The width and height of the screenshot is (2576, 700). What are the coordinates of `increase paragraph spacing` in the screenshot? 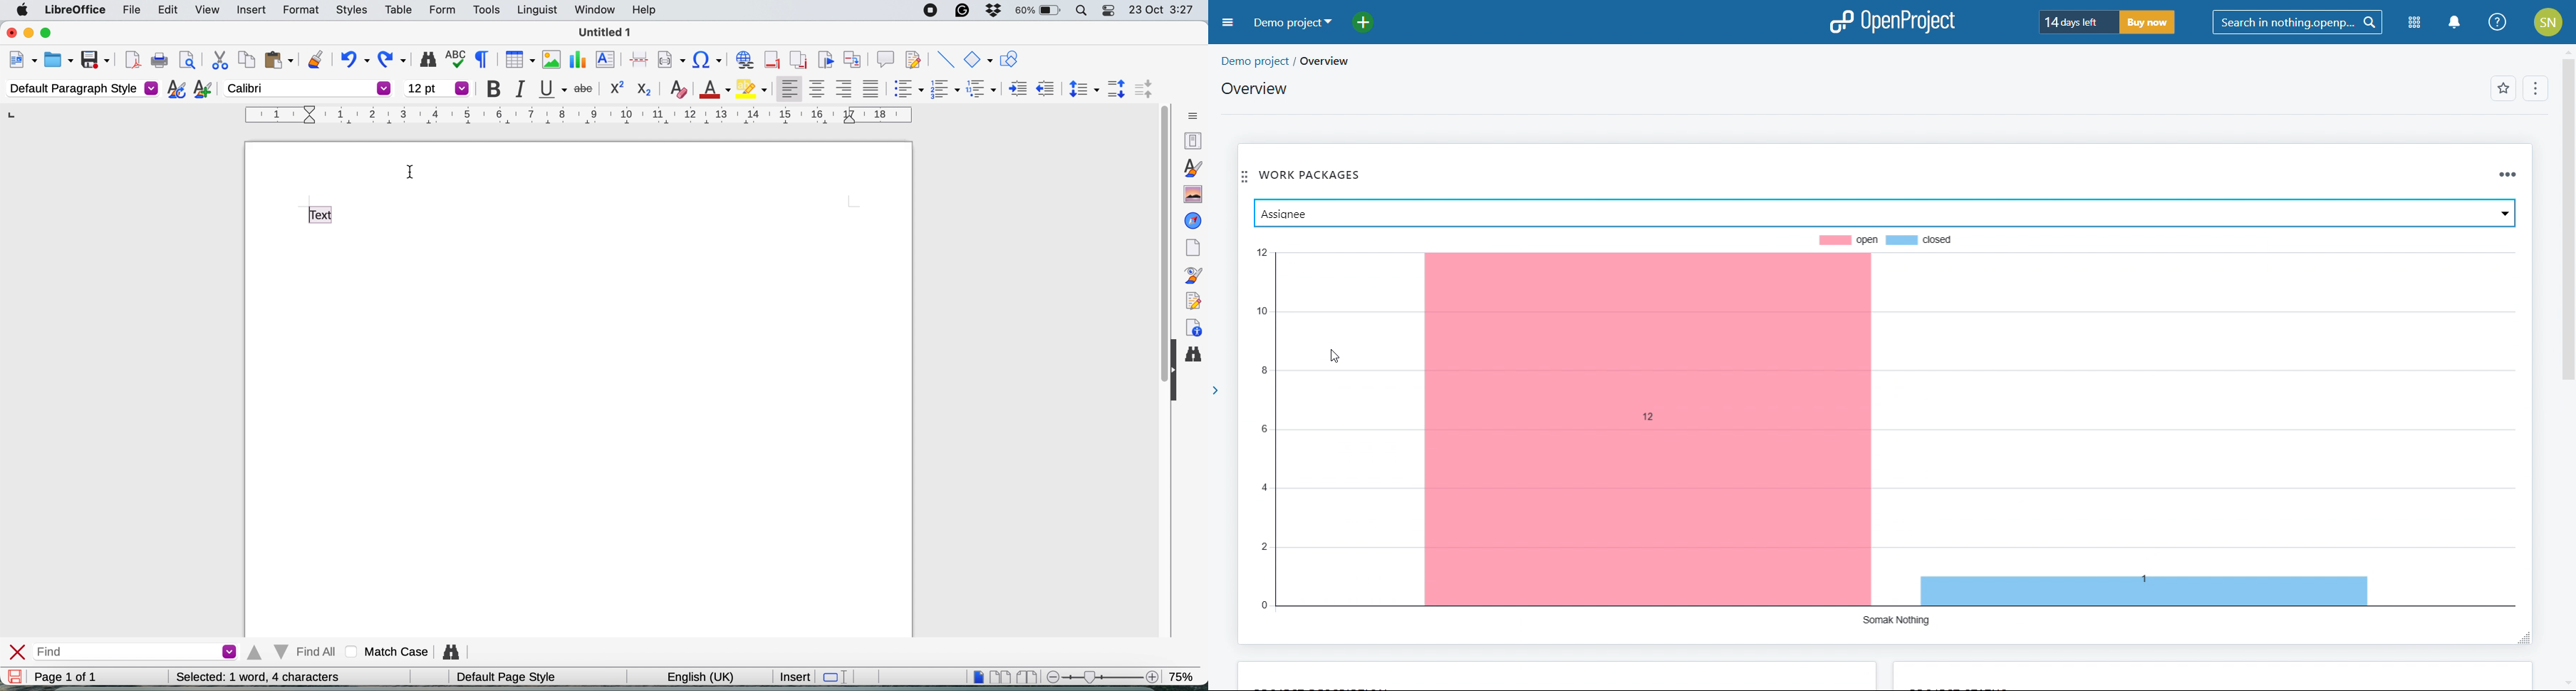 It's located at (1118, 88).